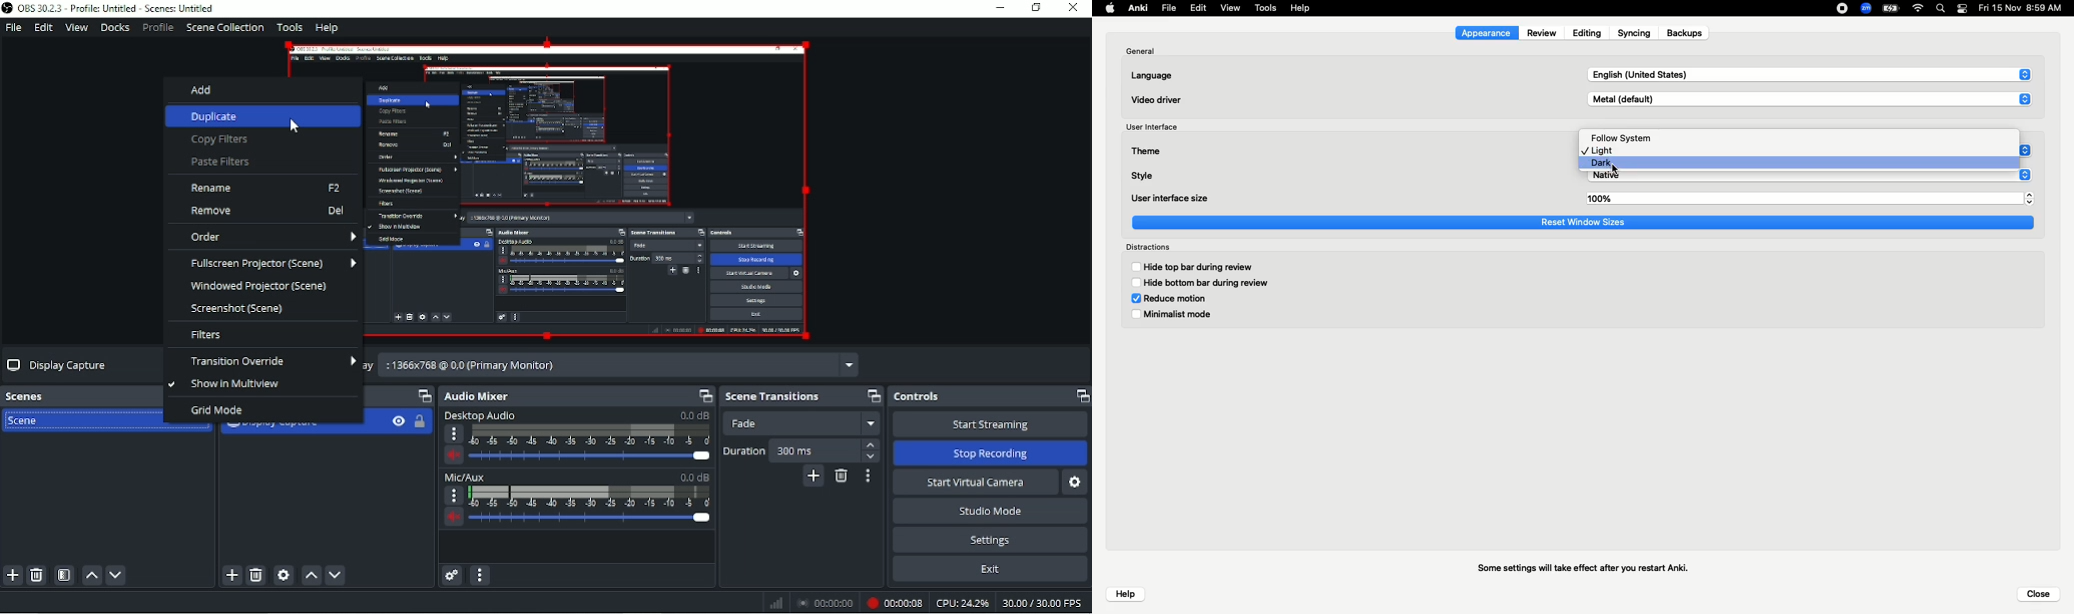 The height and width of the screenshot is (616, 2100). Describe the element at coordinates (14, 28) in the screenshot. I see `File` at that location.